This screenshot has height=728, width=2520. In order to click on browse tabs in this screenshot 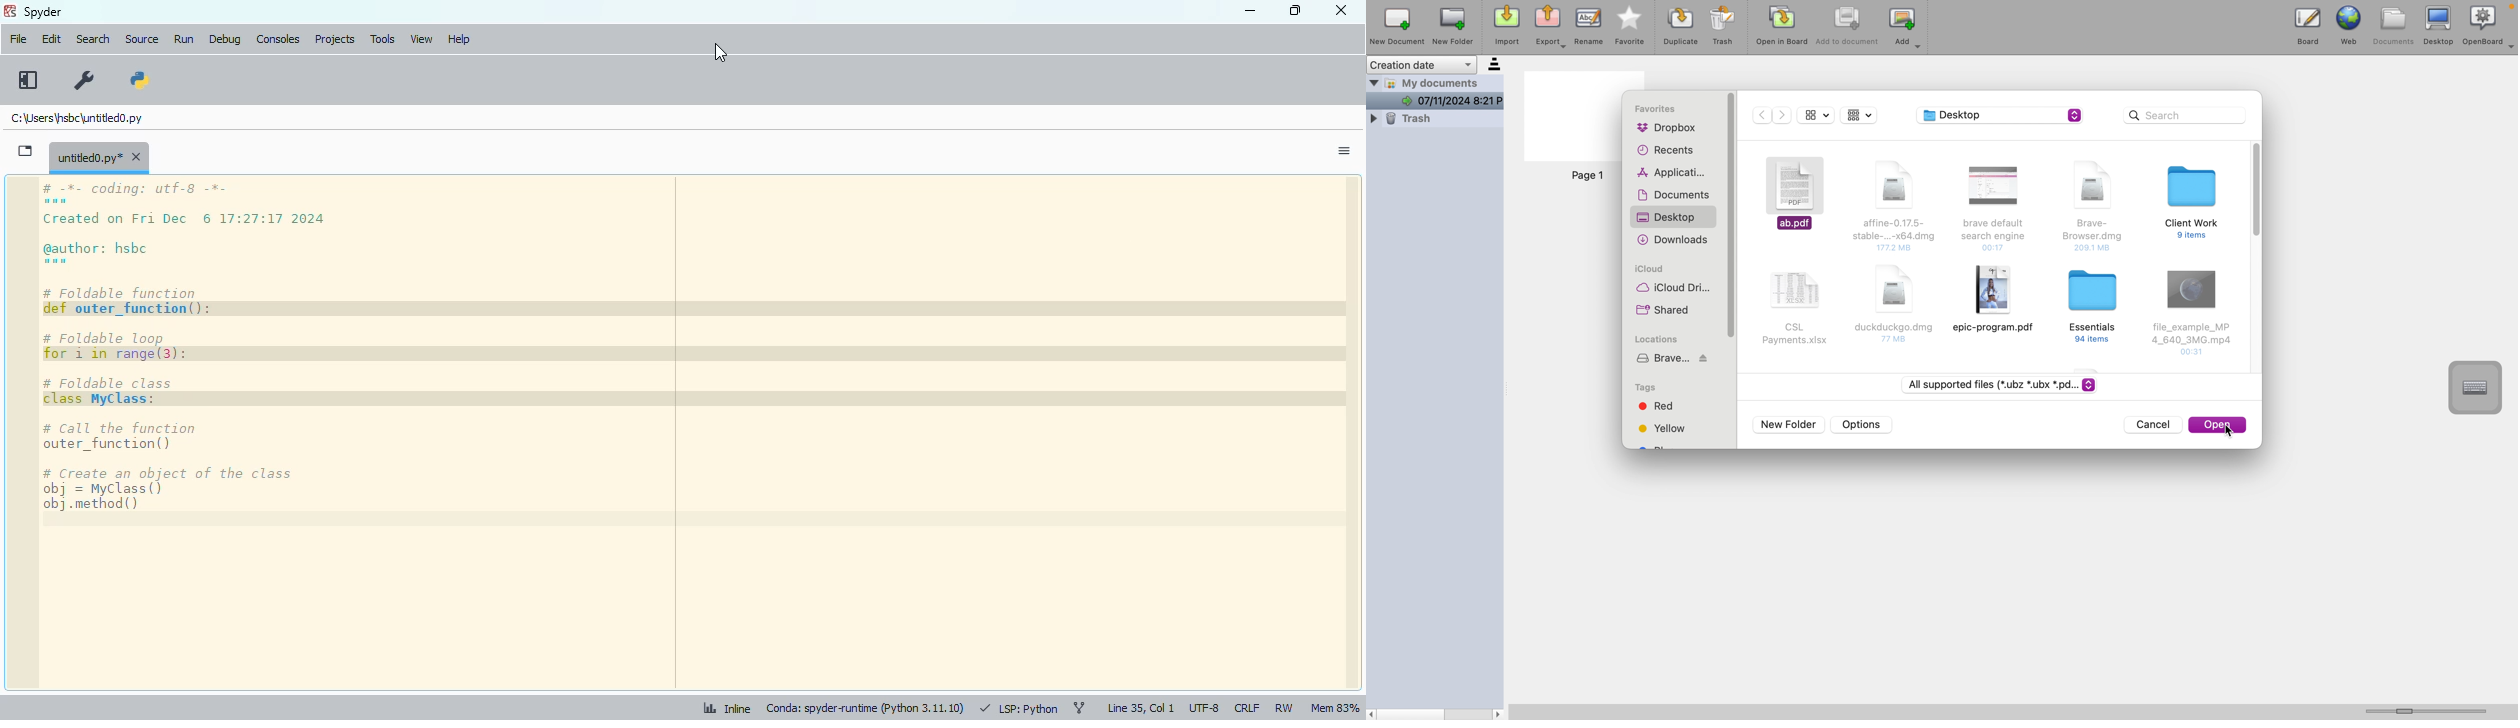, I will do `click(26, 151)`.